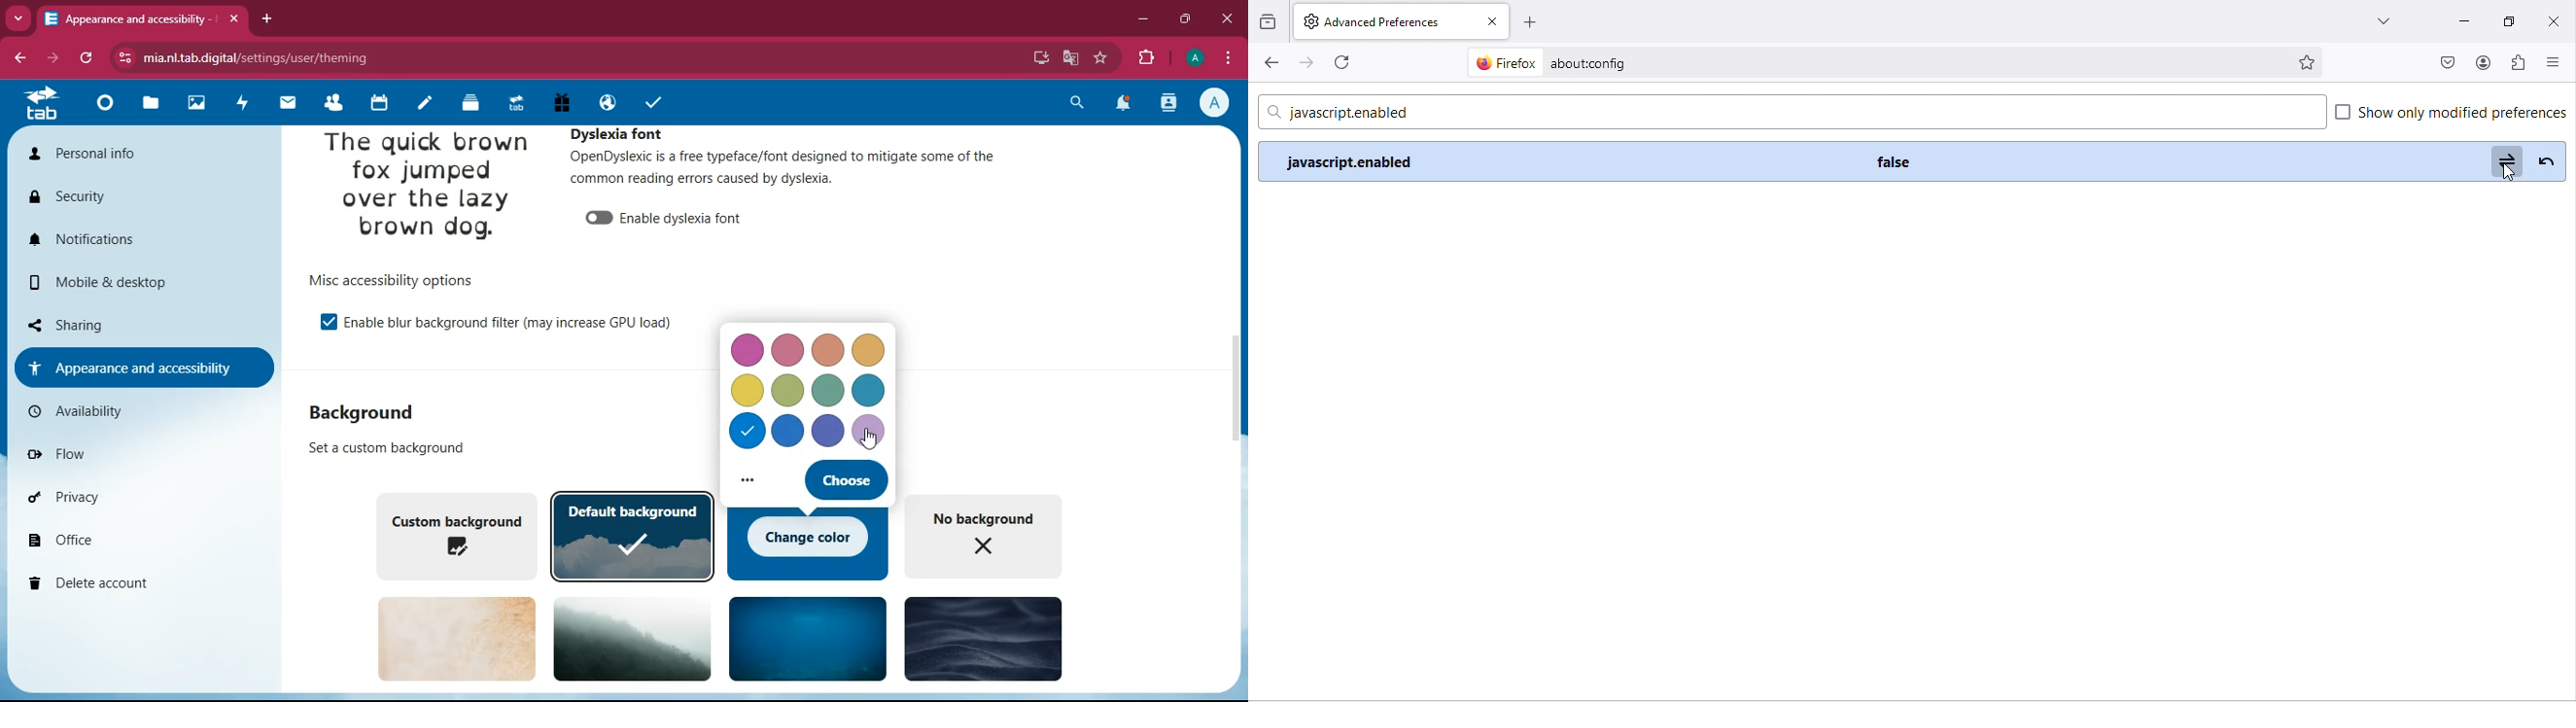  Describe the element at coordinates (132, 239) in the screenshot. I see `notifications` at that location.